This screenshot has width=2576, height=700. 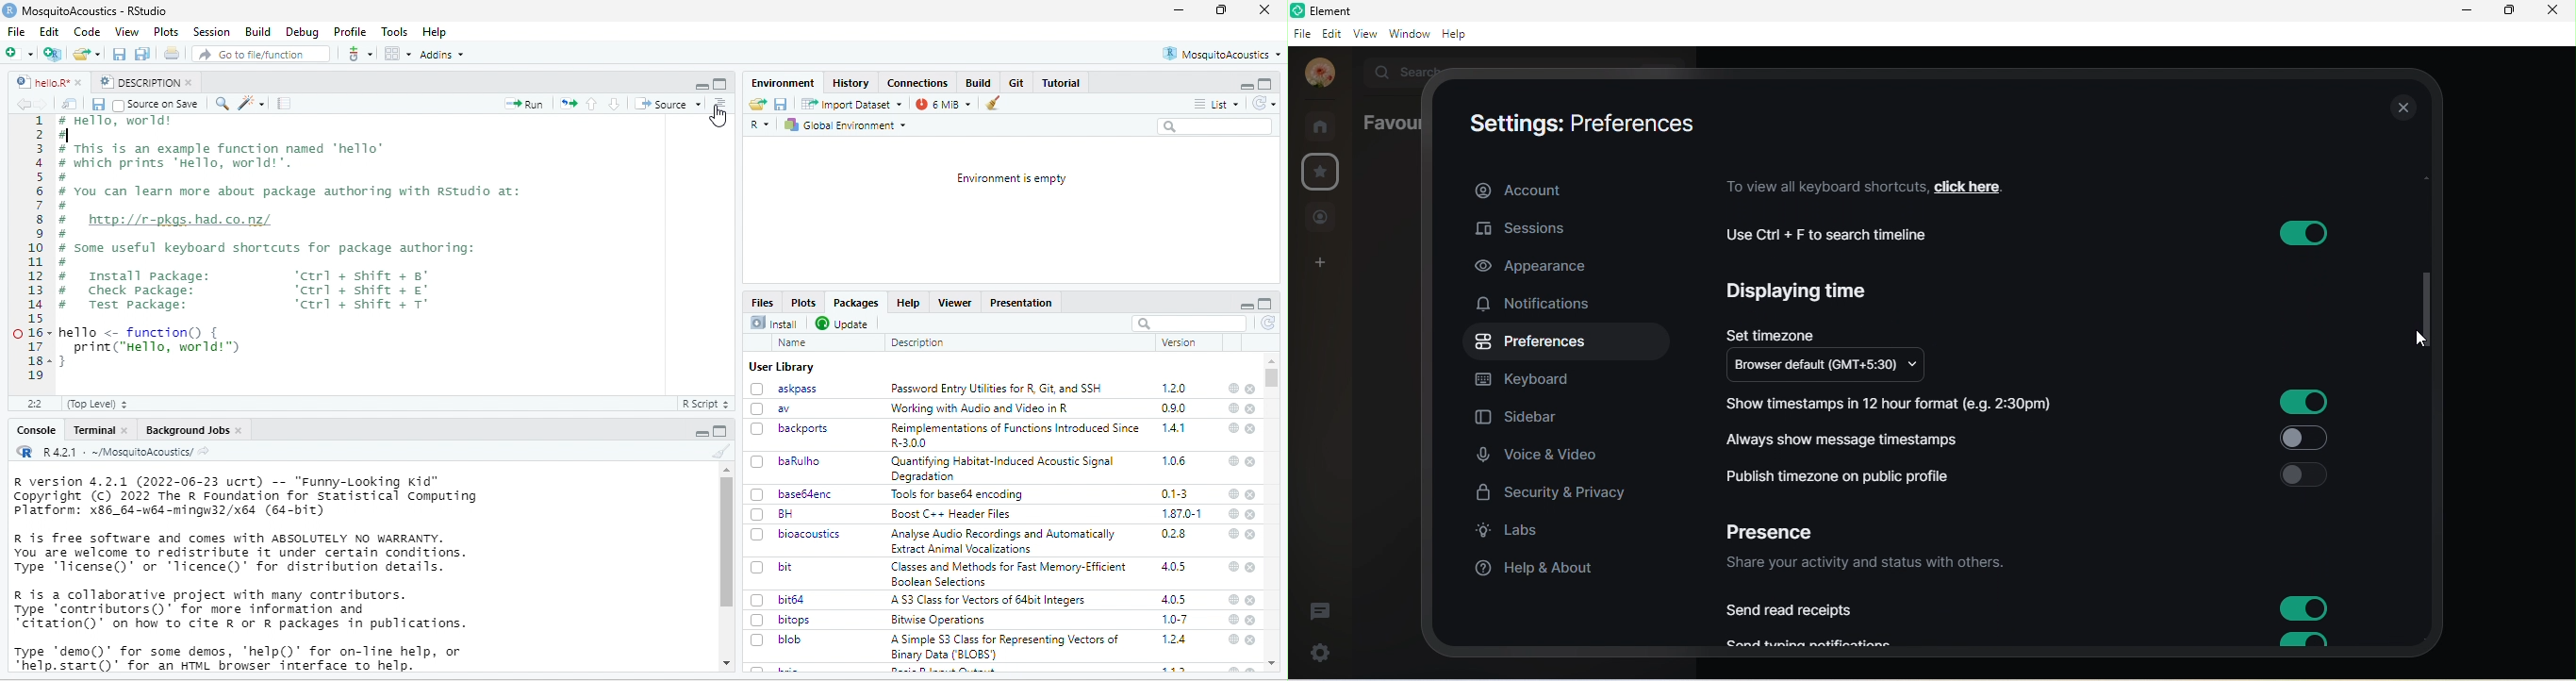 What do you see at coordinates (701, 431) in the screenshot?
I see `maximize` at bounding box center [701, 431].